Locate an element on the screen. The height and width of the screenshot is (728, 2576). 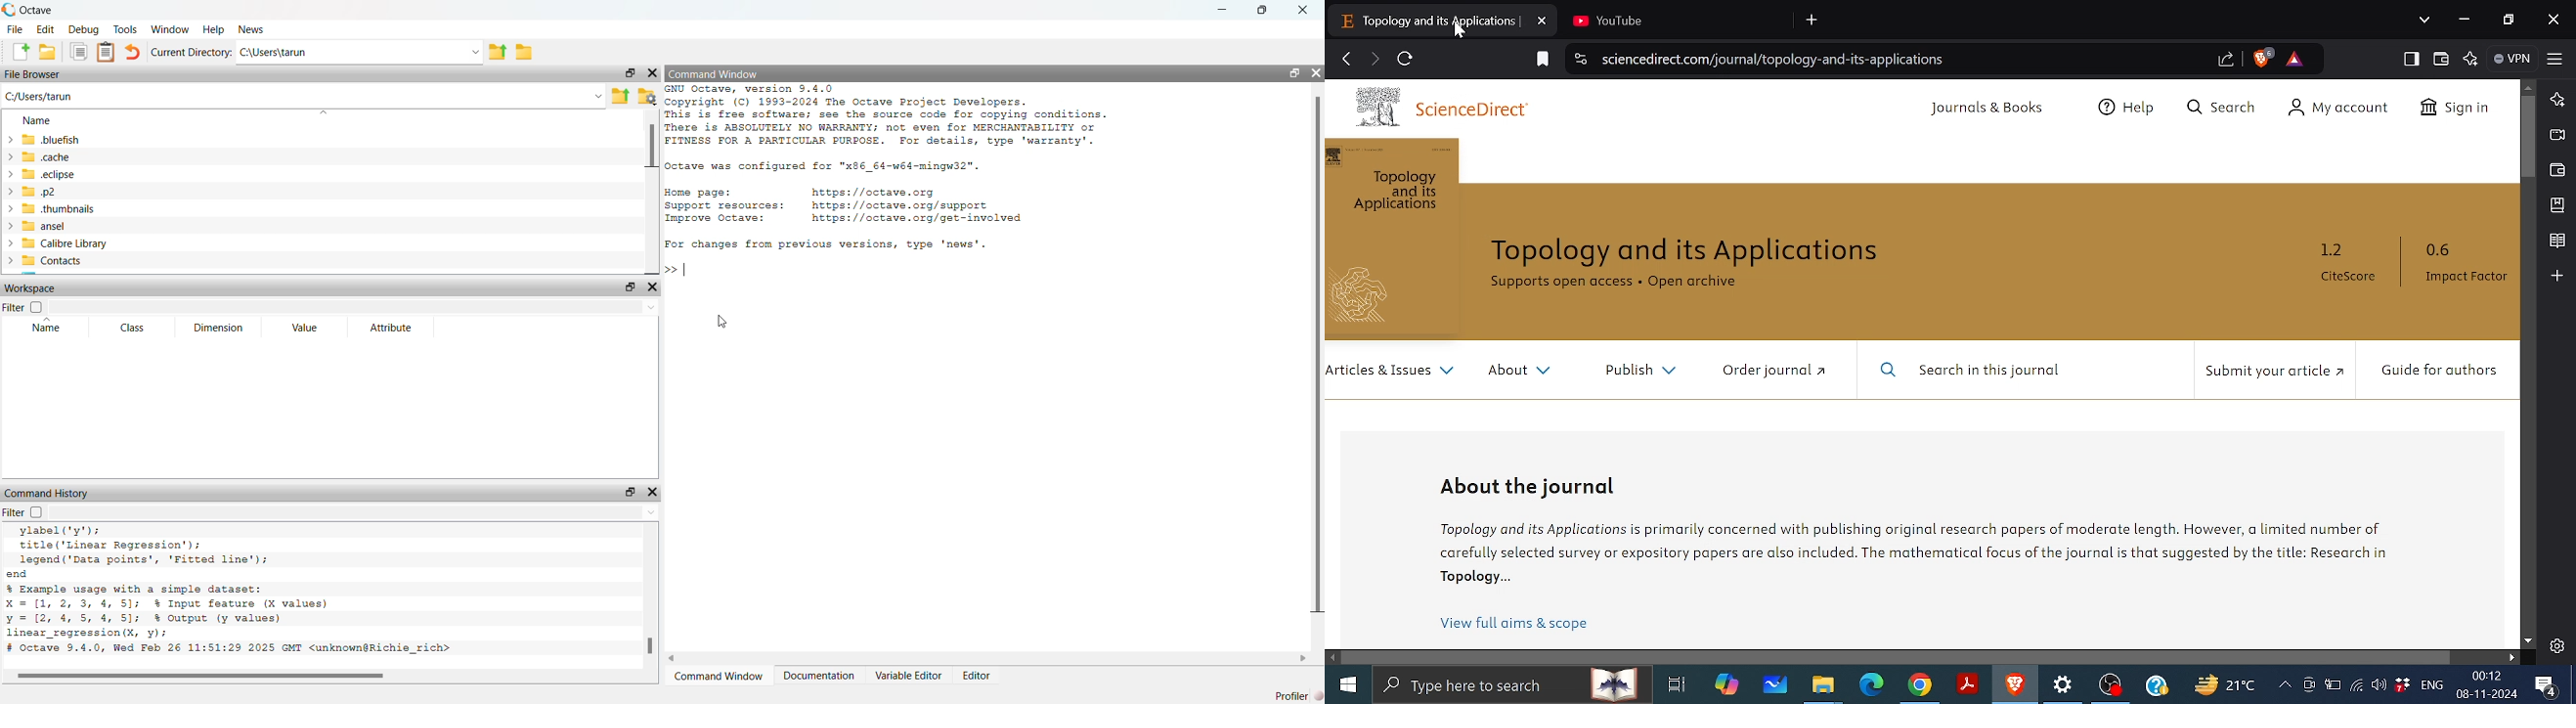
Adobe reader is located at coordinates (1968, 684).